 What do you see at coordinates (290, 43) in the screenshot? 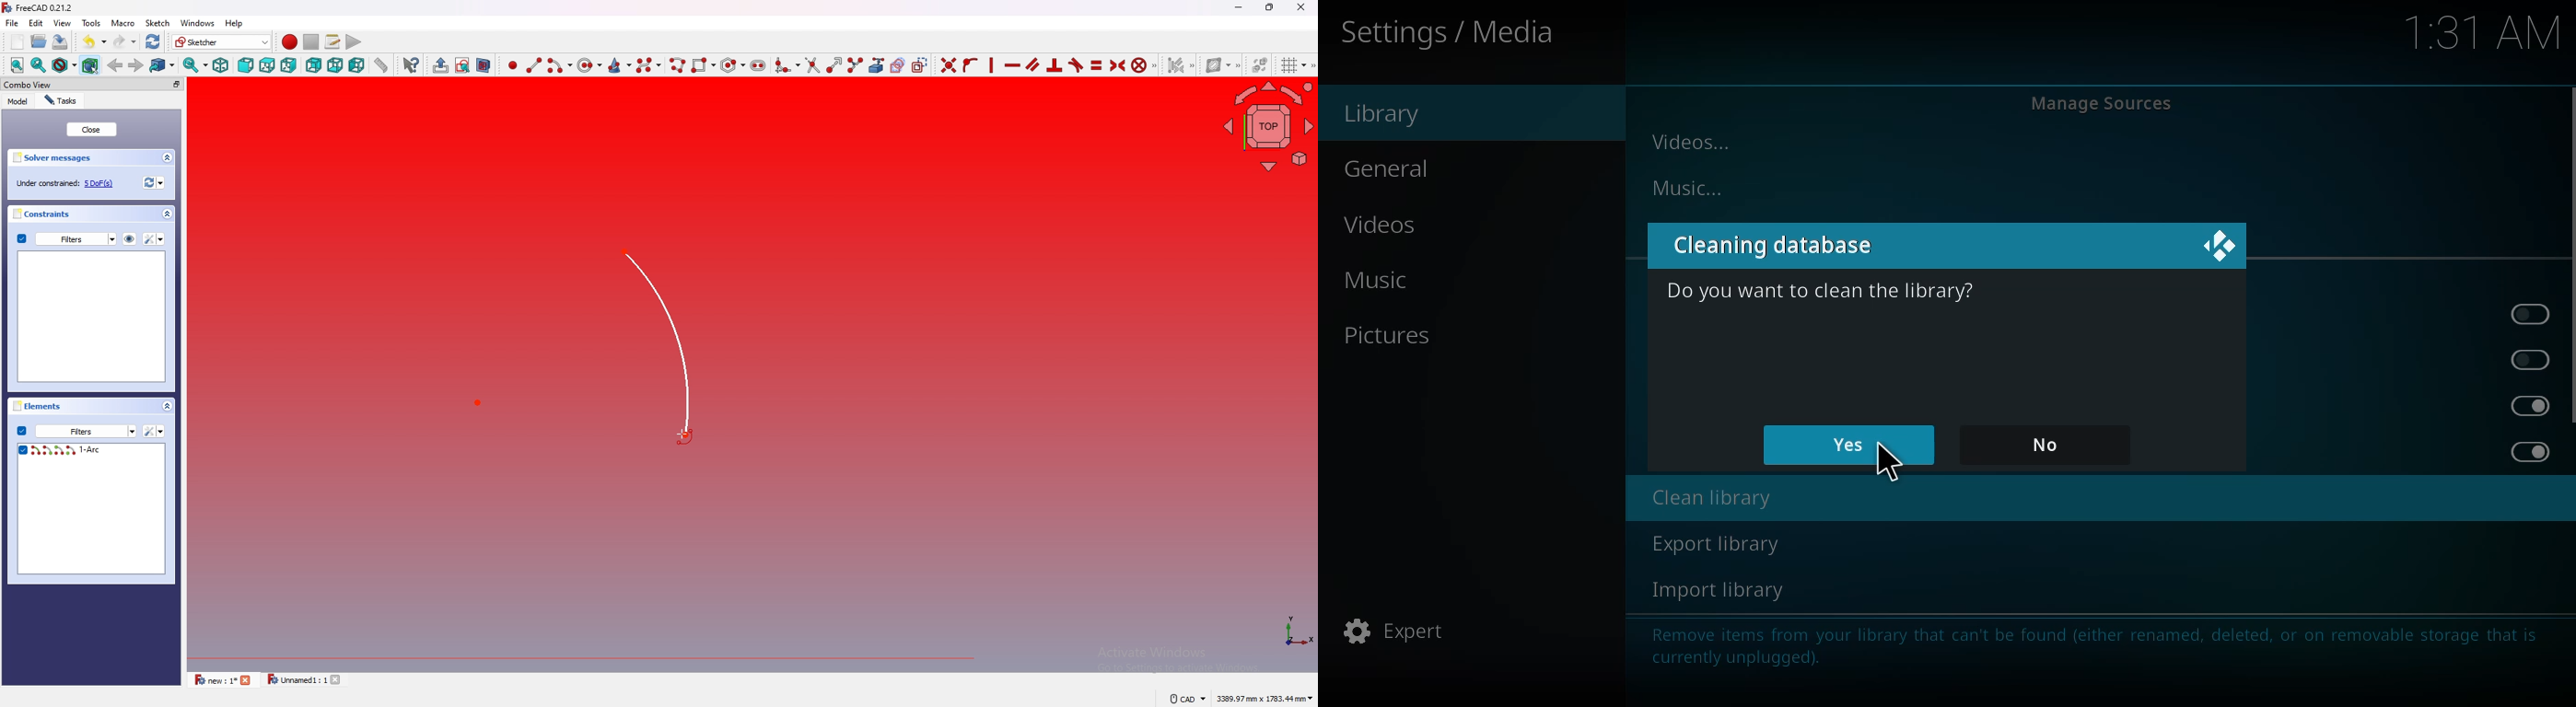
I see `record macro` at bounding box center [290, 43].